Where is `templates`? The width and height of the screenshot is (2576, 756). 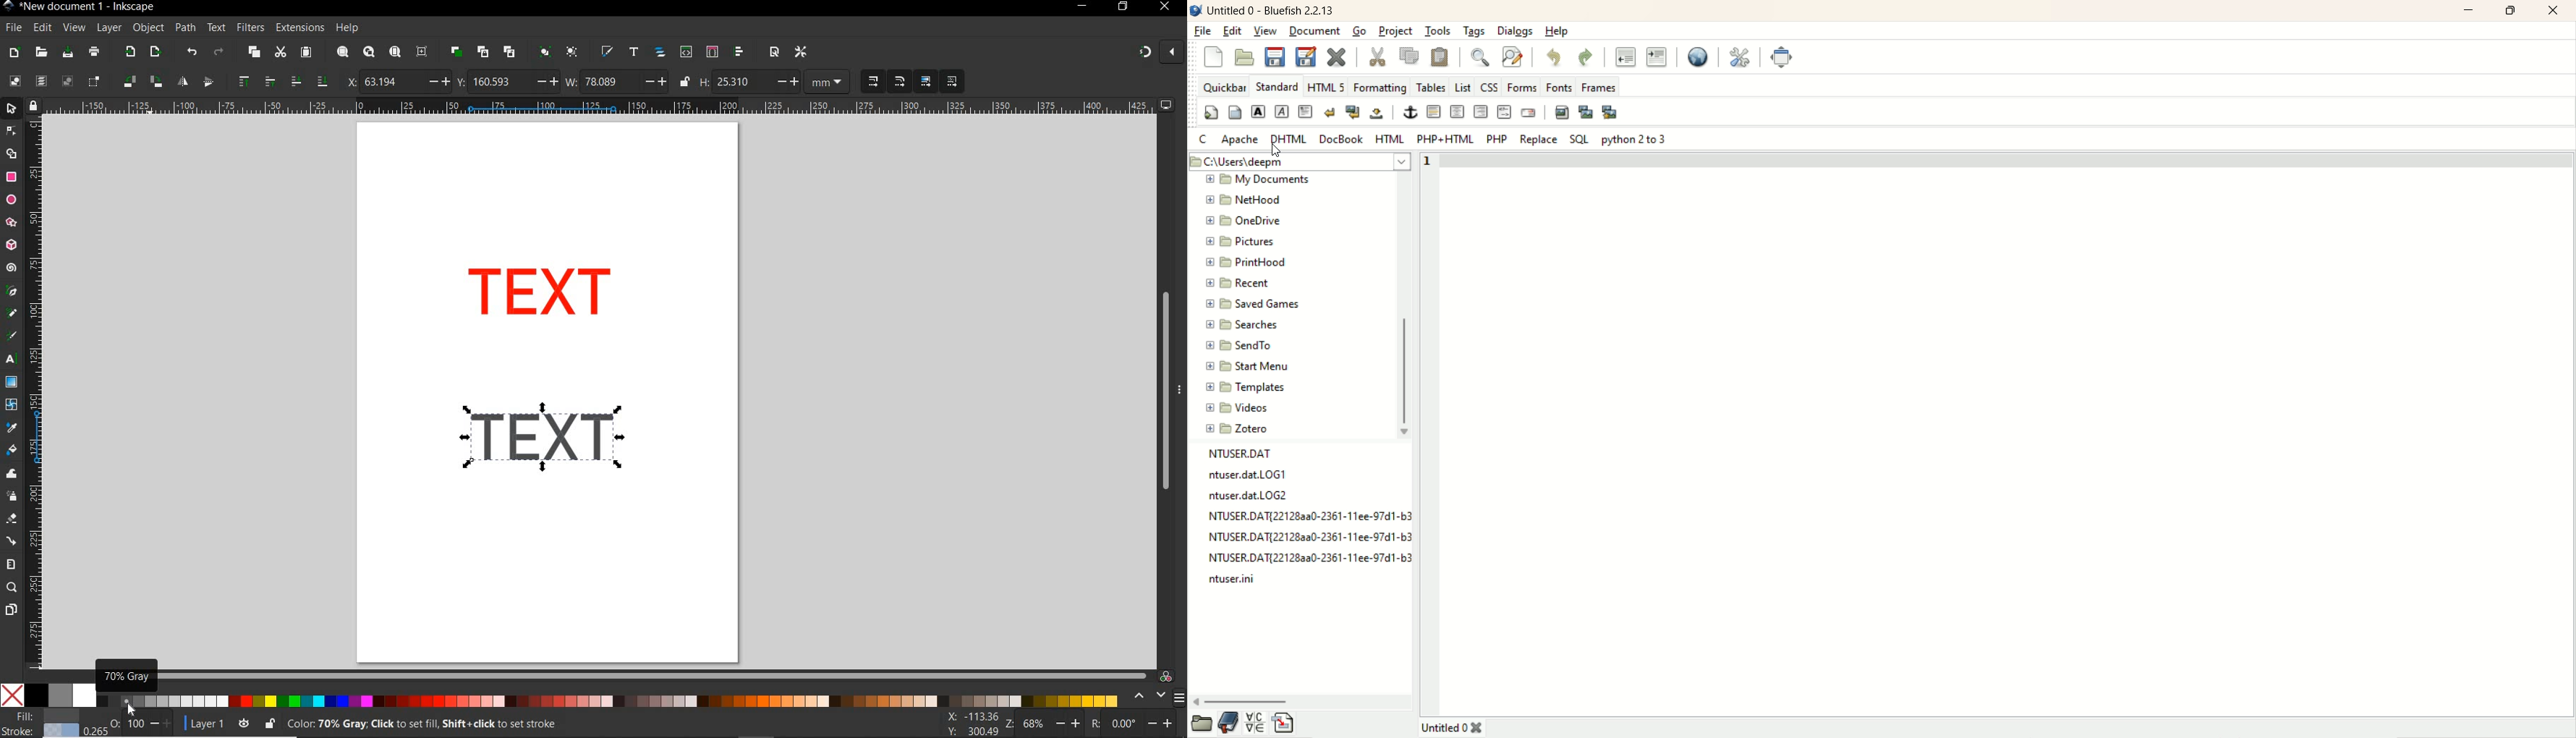 templates is located at coordinates (1245, 386).